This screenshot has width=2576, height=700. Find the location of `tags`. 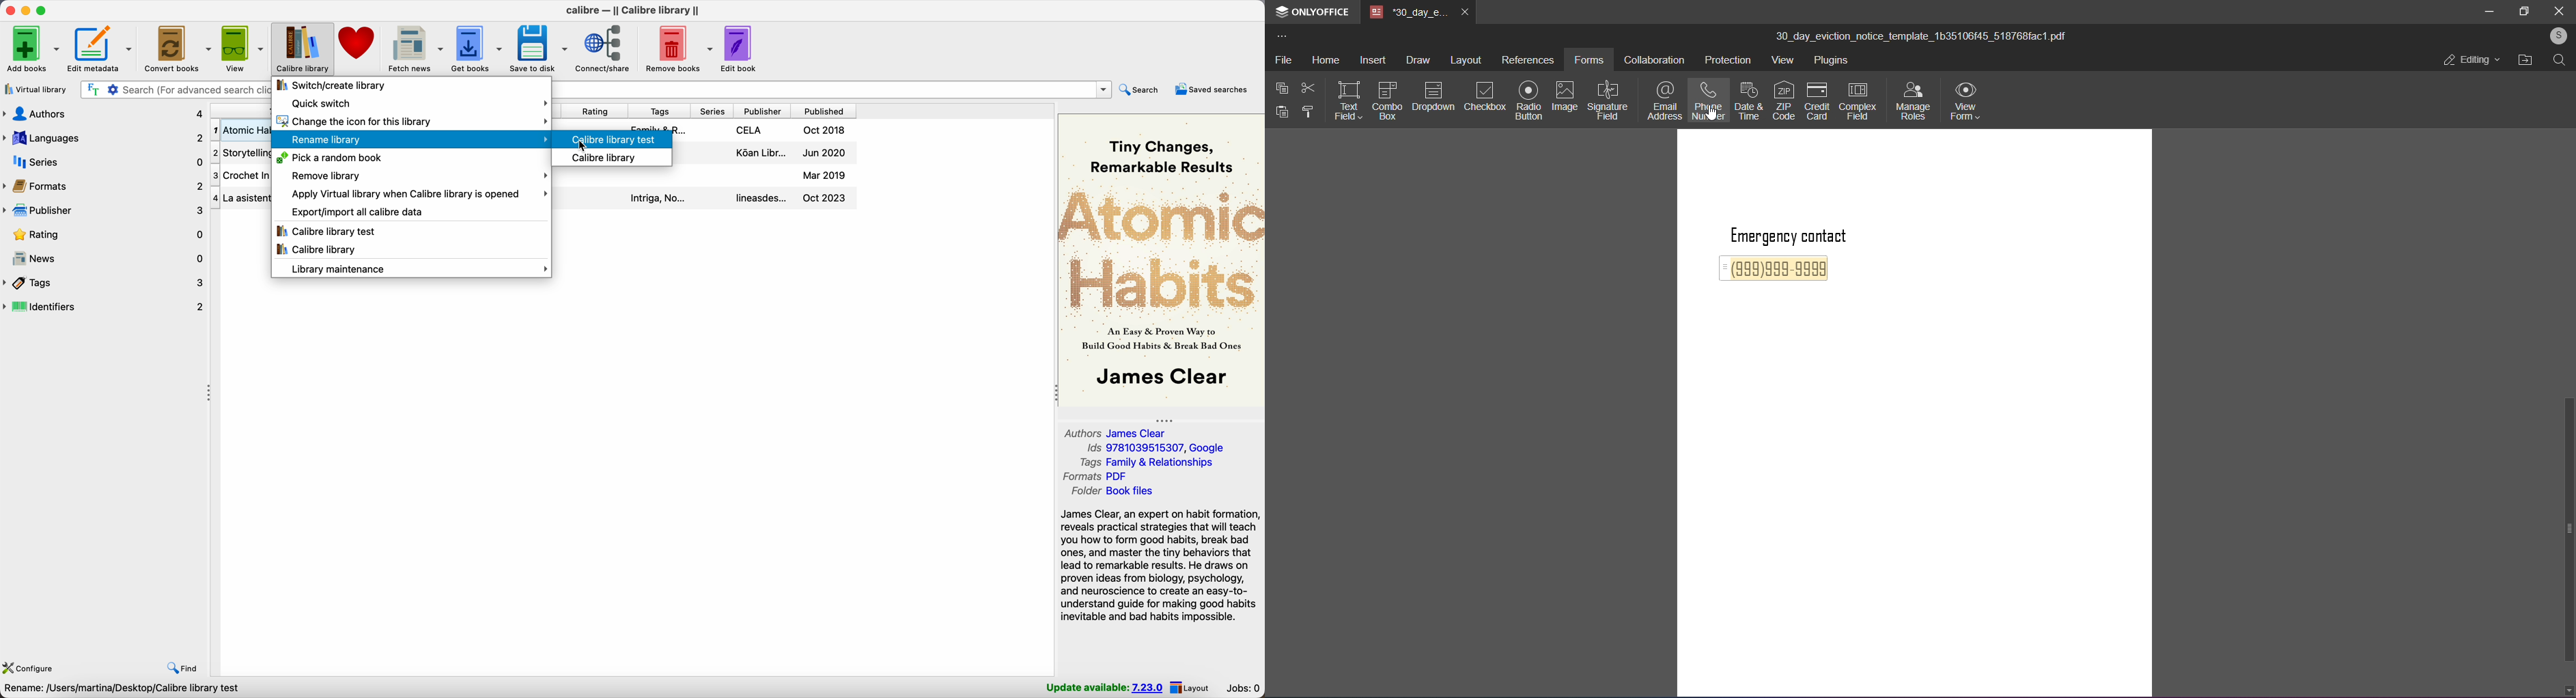

tags is located at coordinates (658, 111).